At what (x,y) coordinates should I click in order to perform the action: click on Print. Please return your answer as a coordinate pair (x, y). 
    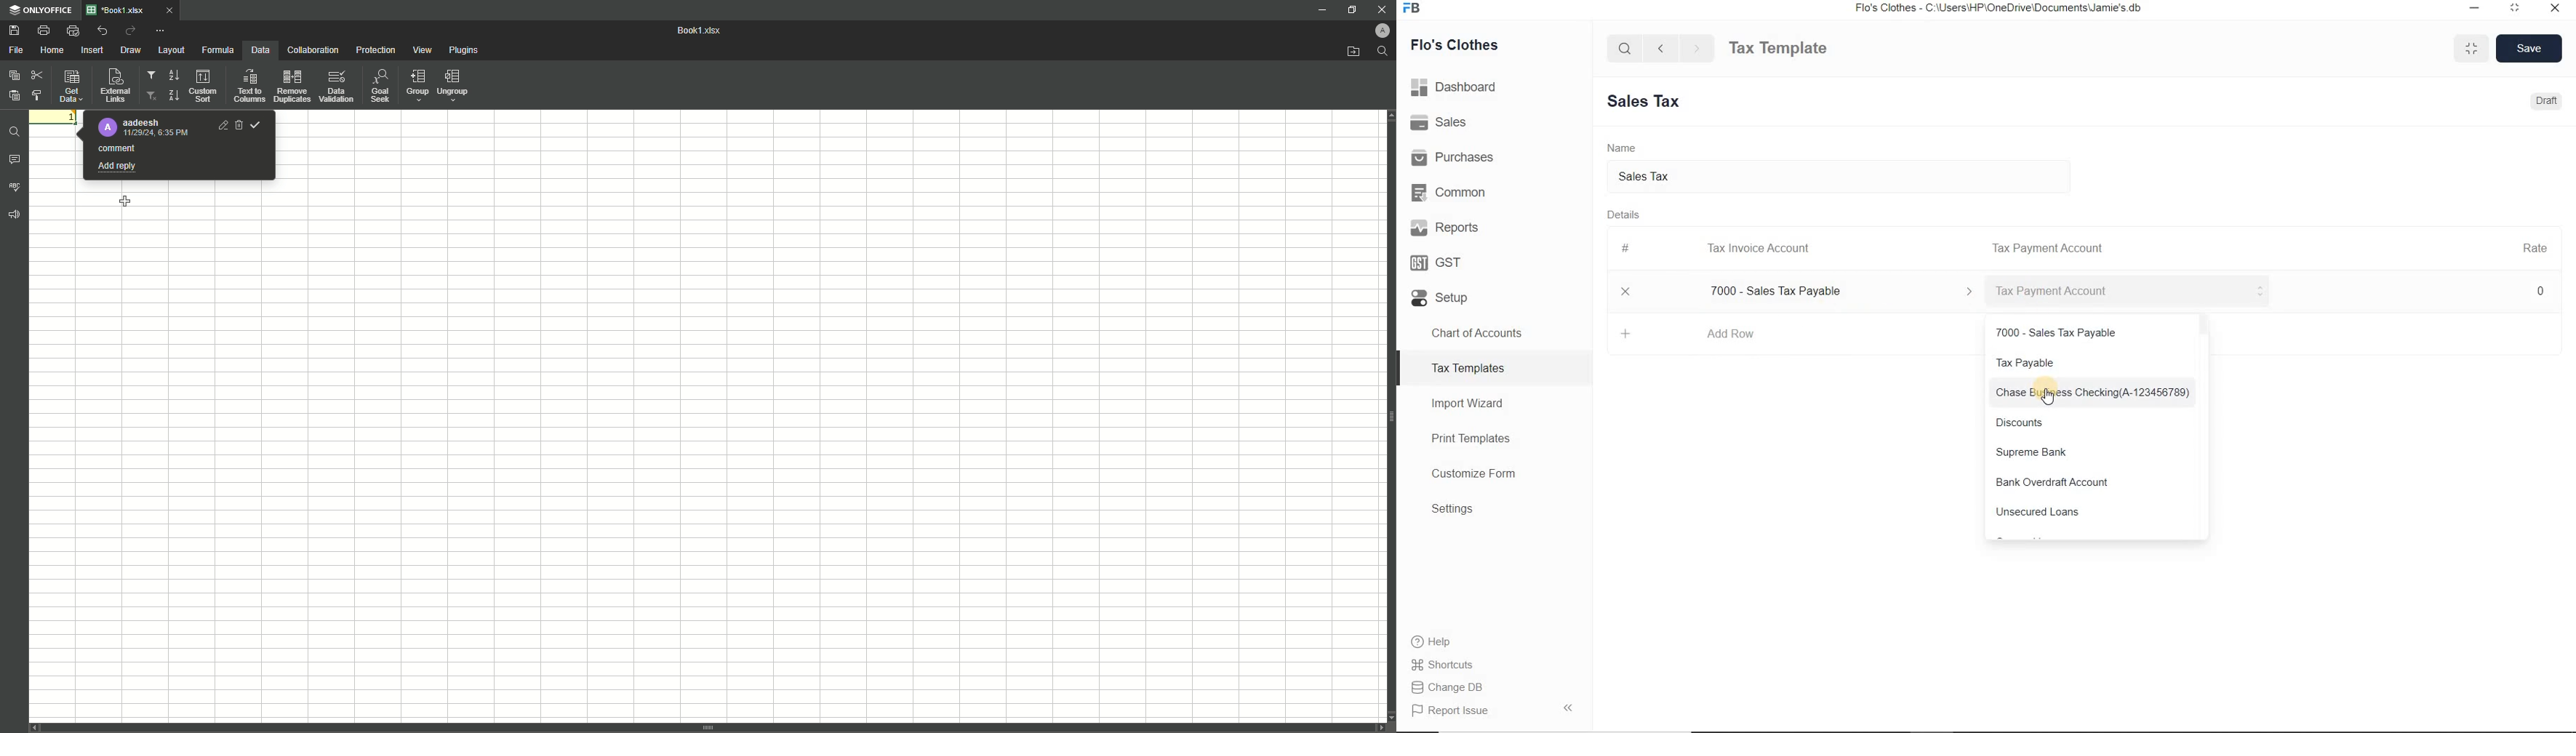
    Looking at the image, I should click on (43, 31).